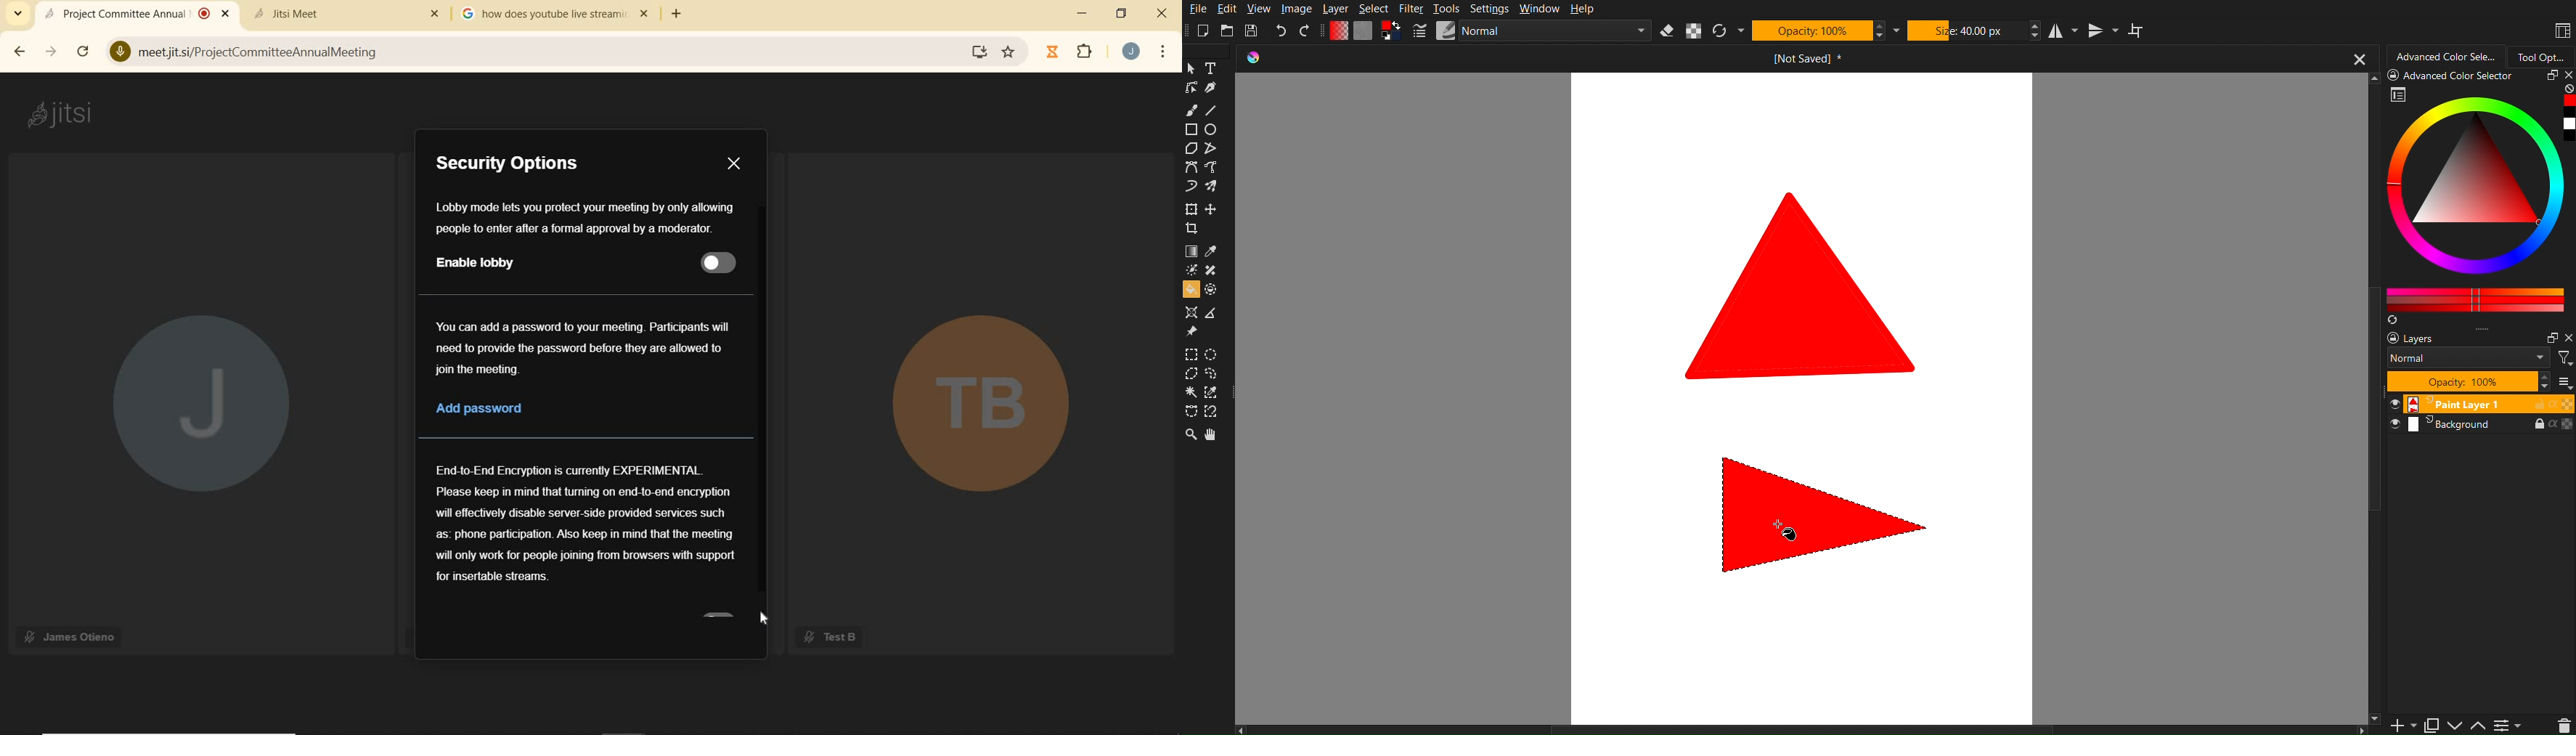 The height and width of the screenshot is (756, 2576). What do you see at coordinates (538, 54) in the screenshot?
I see `meetjitsi/ProjectCommitteeAnnualMeeting` at bounding box center [538, 54].